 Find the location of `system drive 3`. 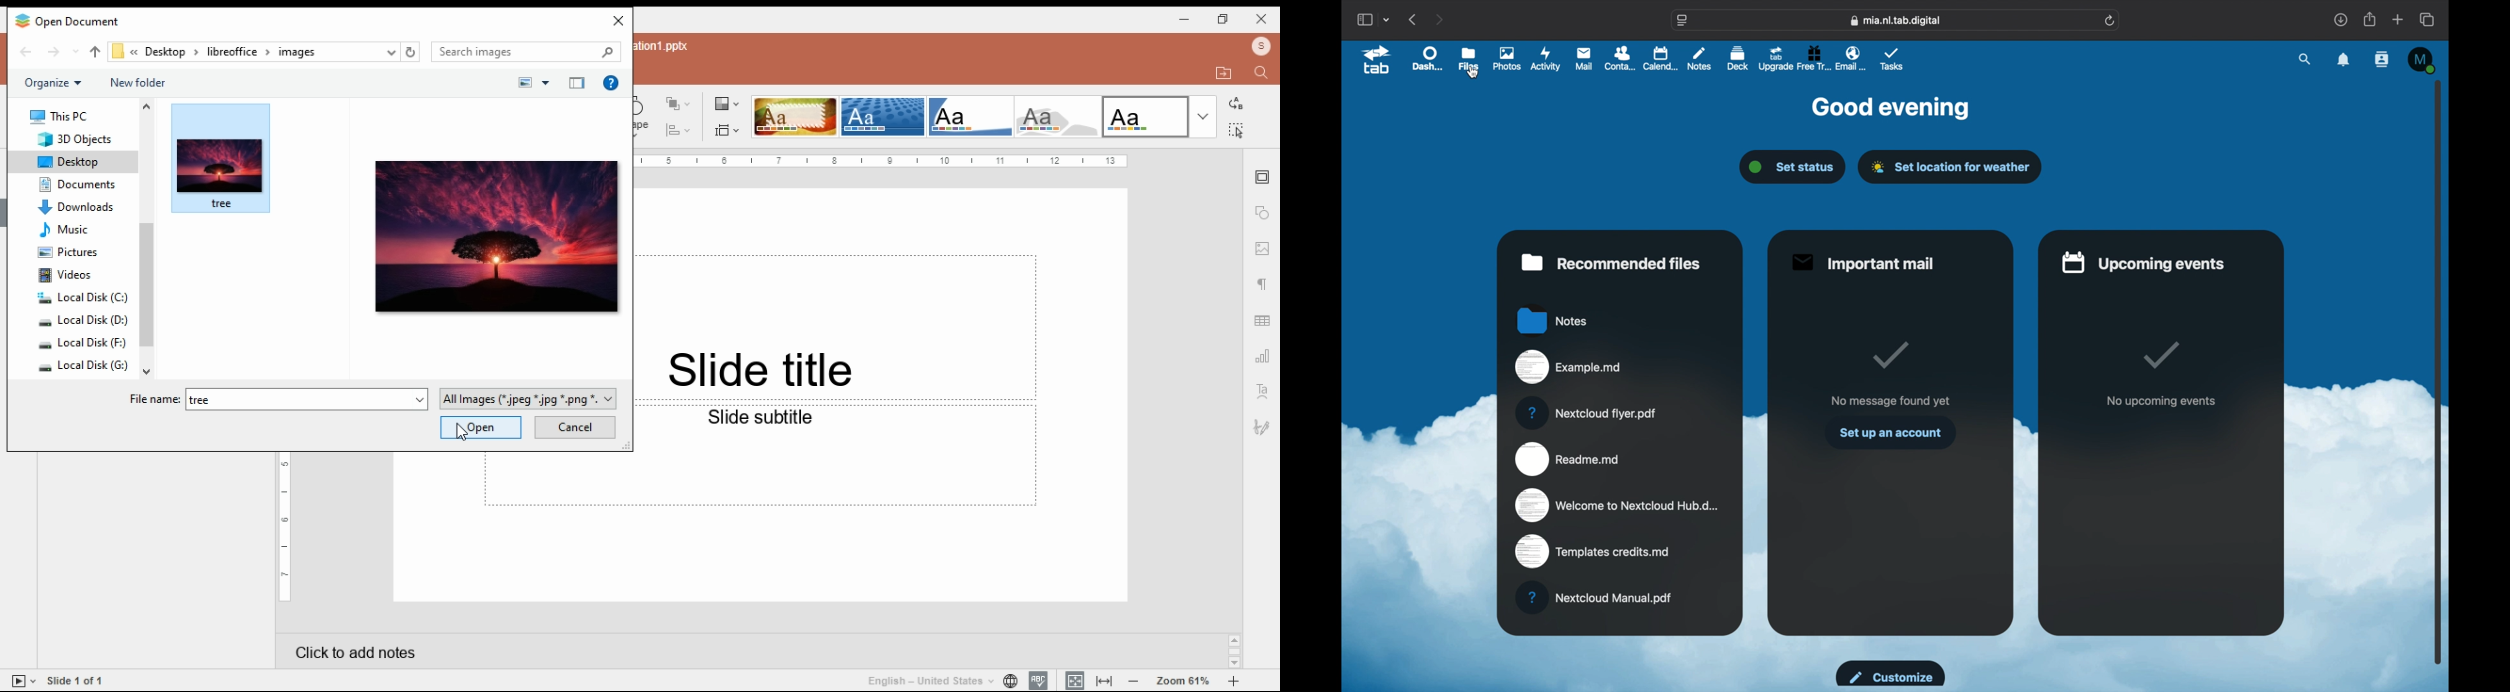

system drive 3 is located at coordinates (84, 344).